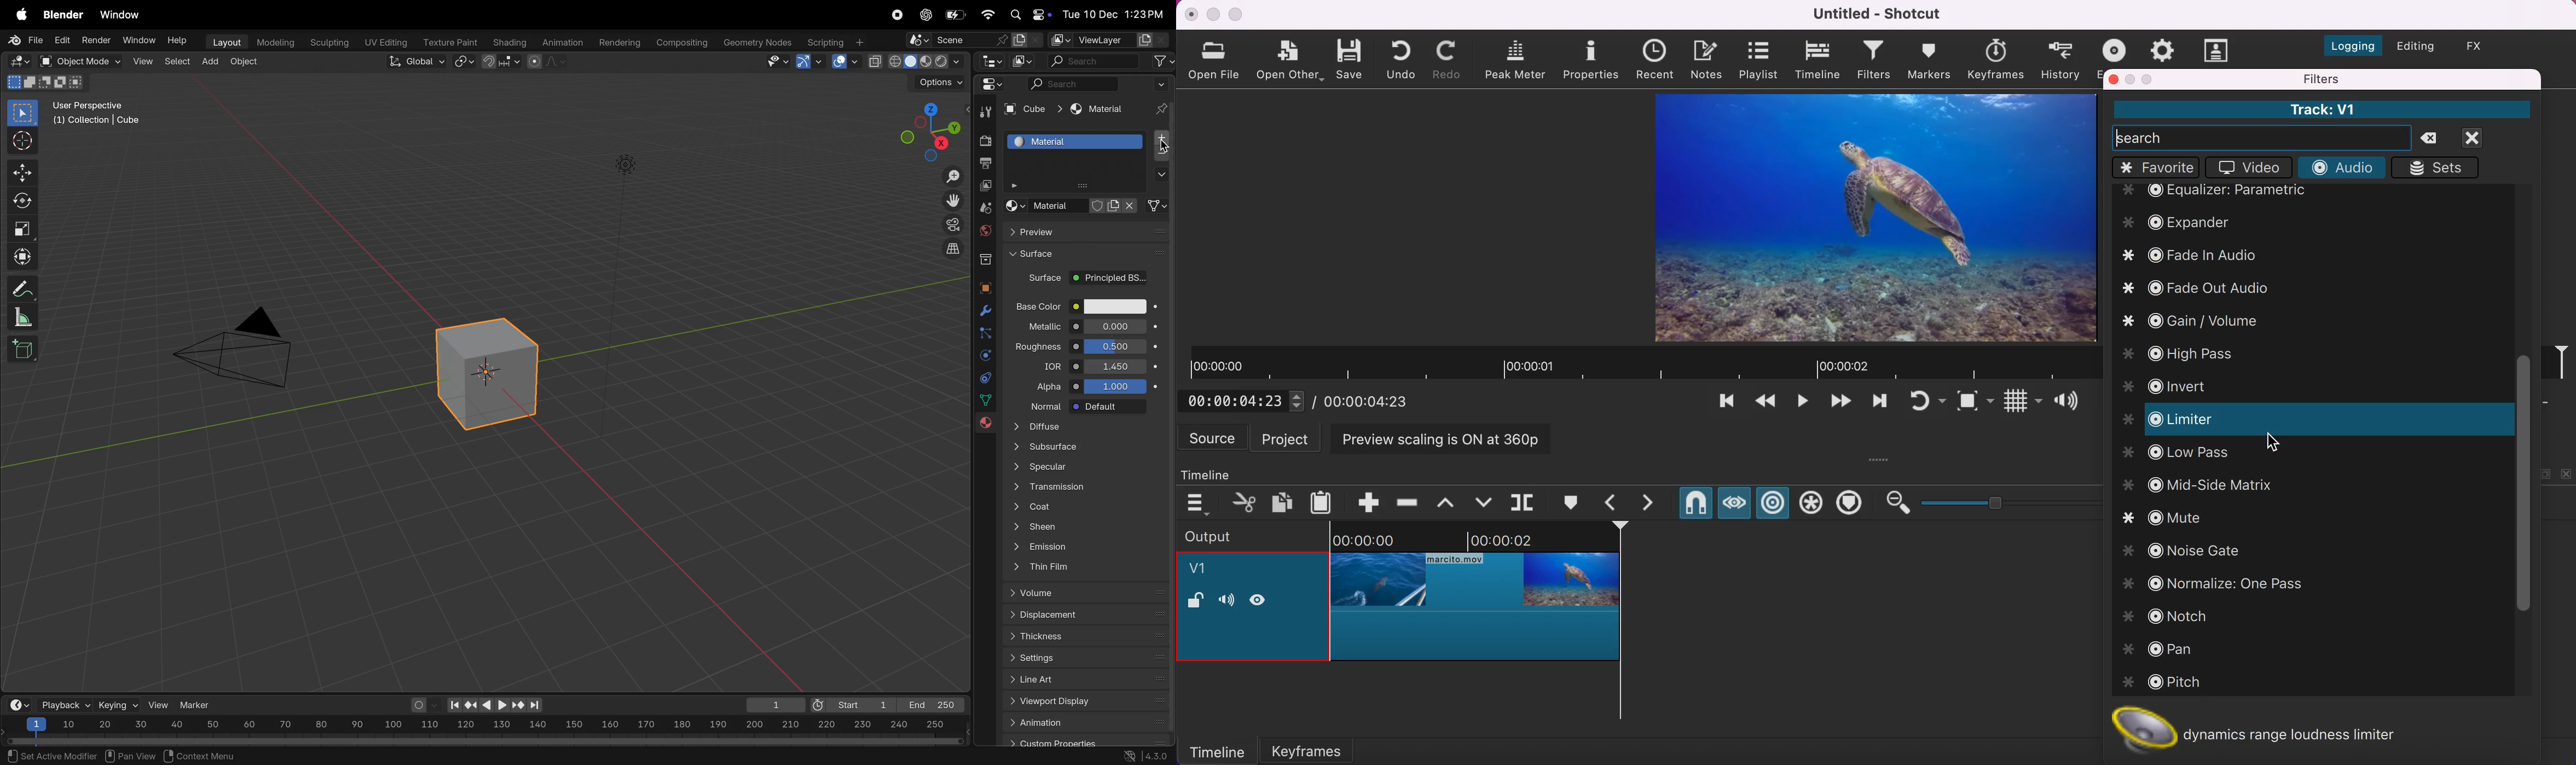 The width and height of the screenshot is (2576, 784). I want to click on material, so click(1074, 141).